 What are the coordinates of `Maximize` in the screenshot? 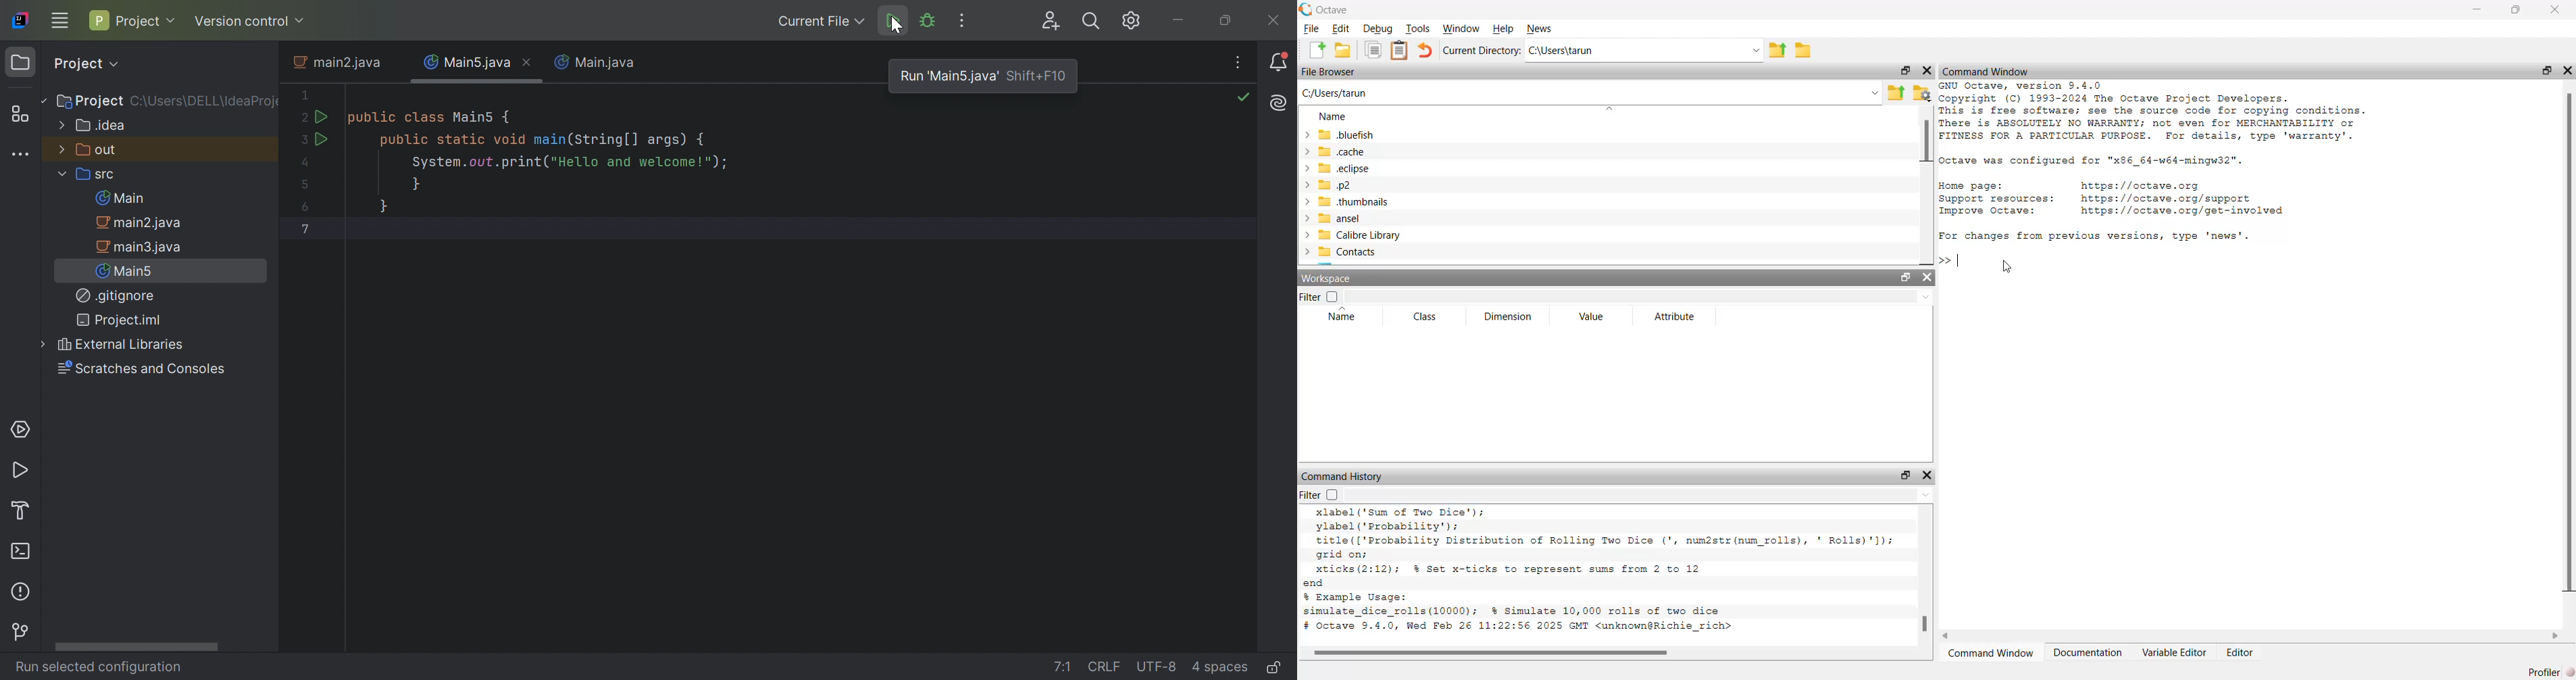 It's located at (2546, 71).